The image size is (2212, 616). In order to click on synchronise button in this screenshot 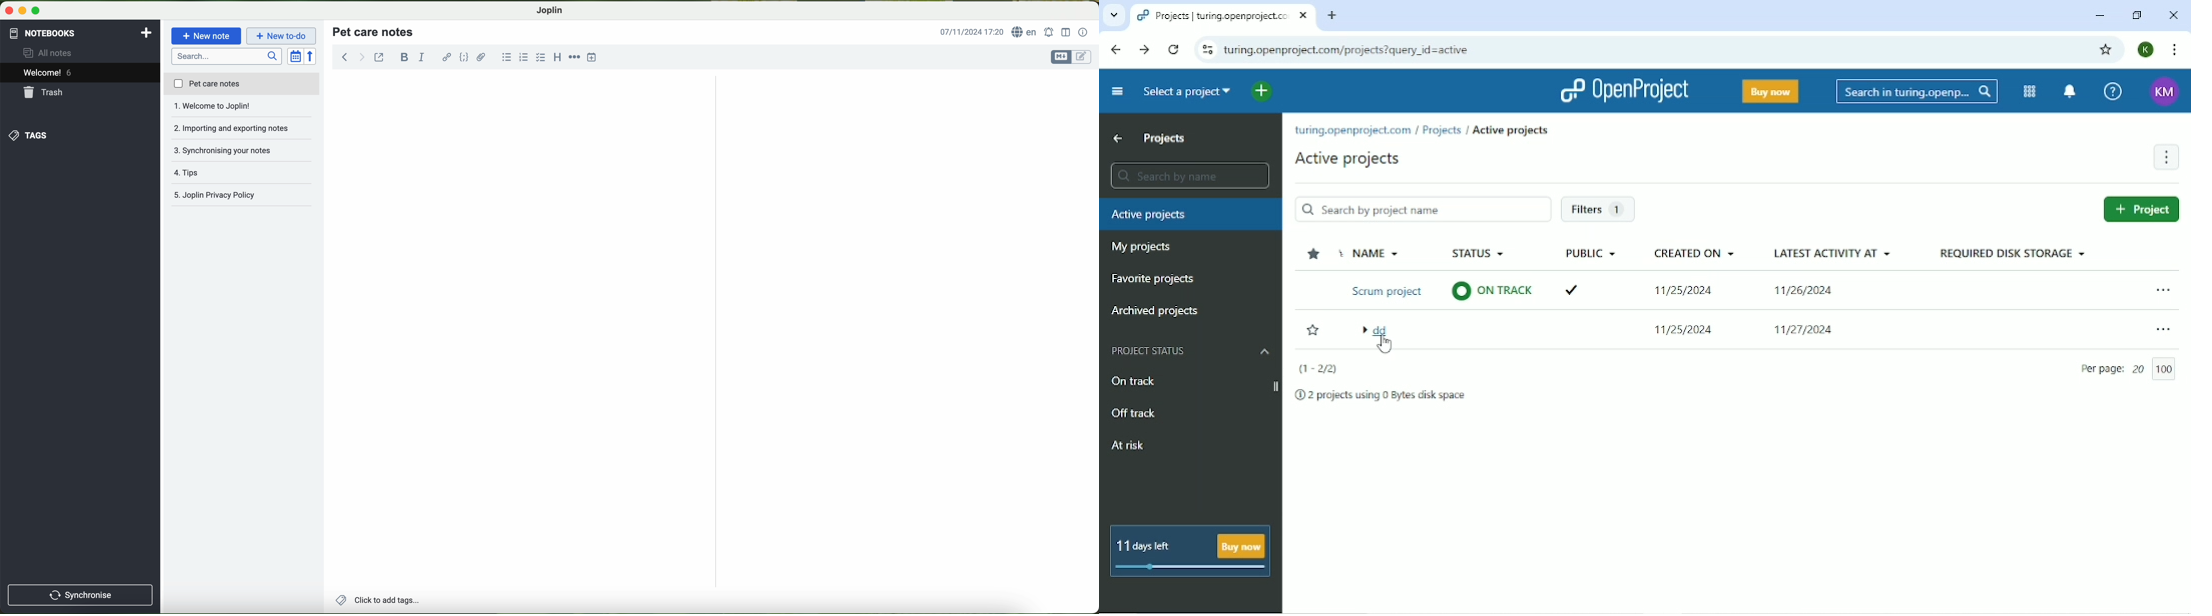, I will do `click(80, 595)`.